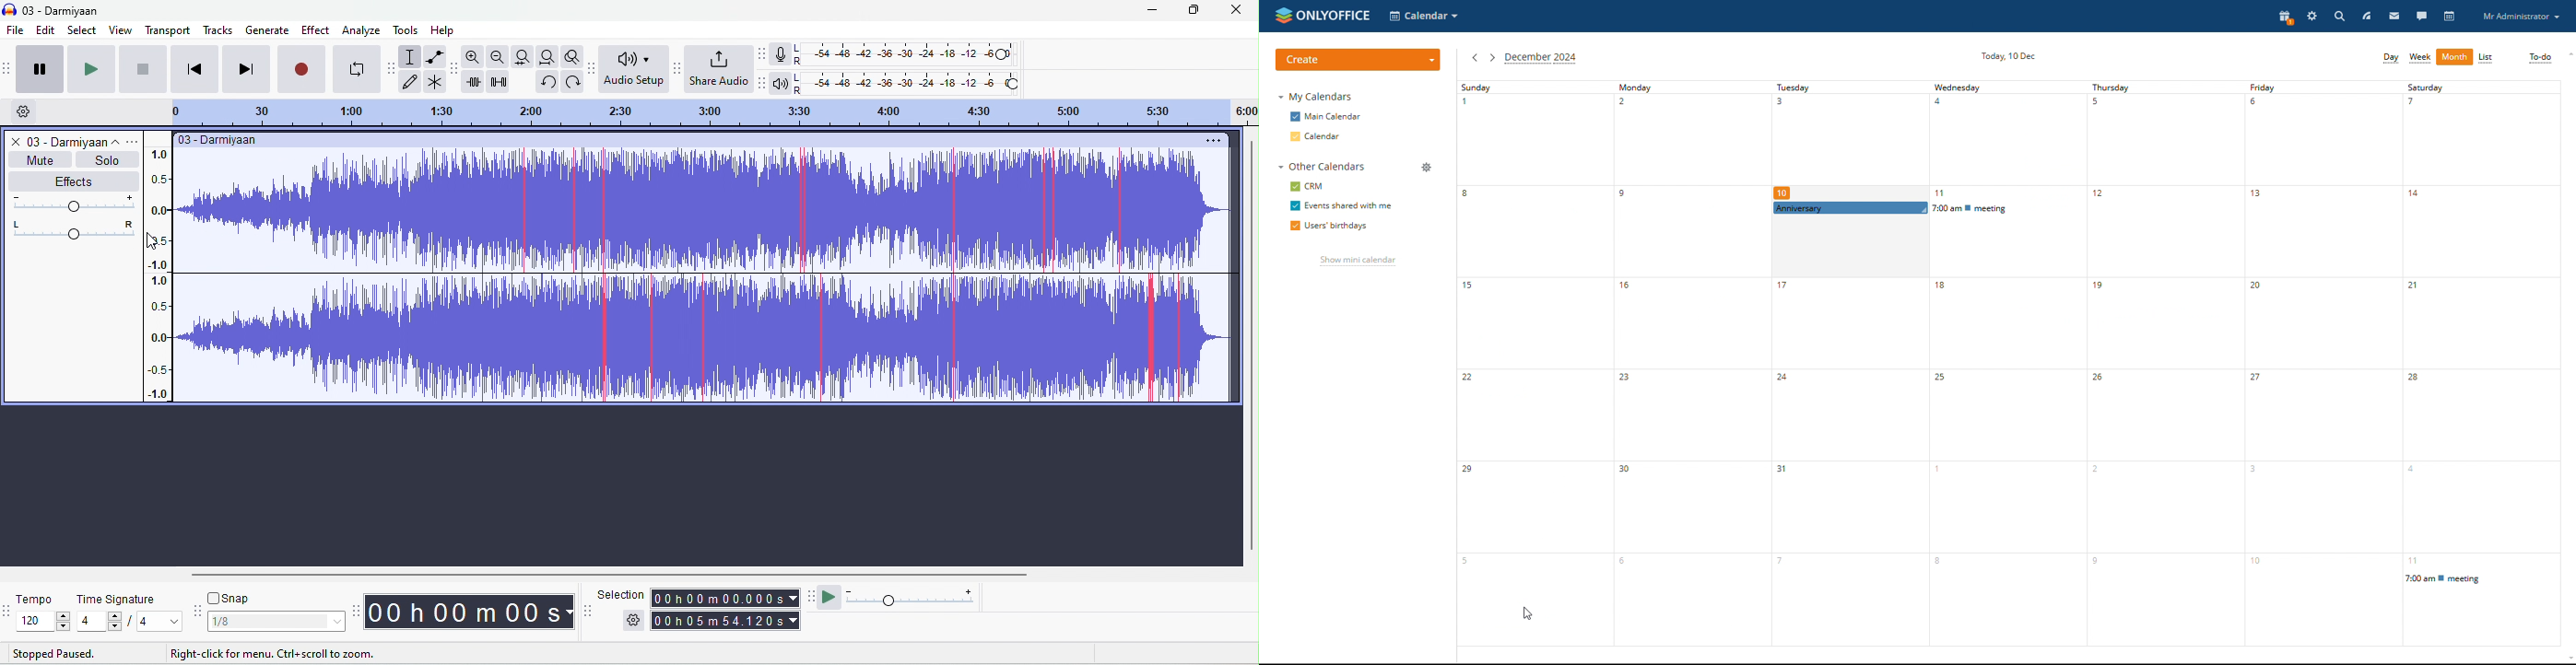 This screenshot has width=2576, height=672. Describe the element at coordinates (52, 10) in the screenshot. I see `title` at that location.